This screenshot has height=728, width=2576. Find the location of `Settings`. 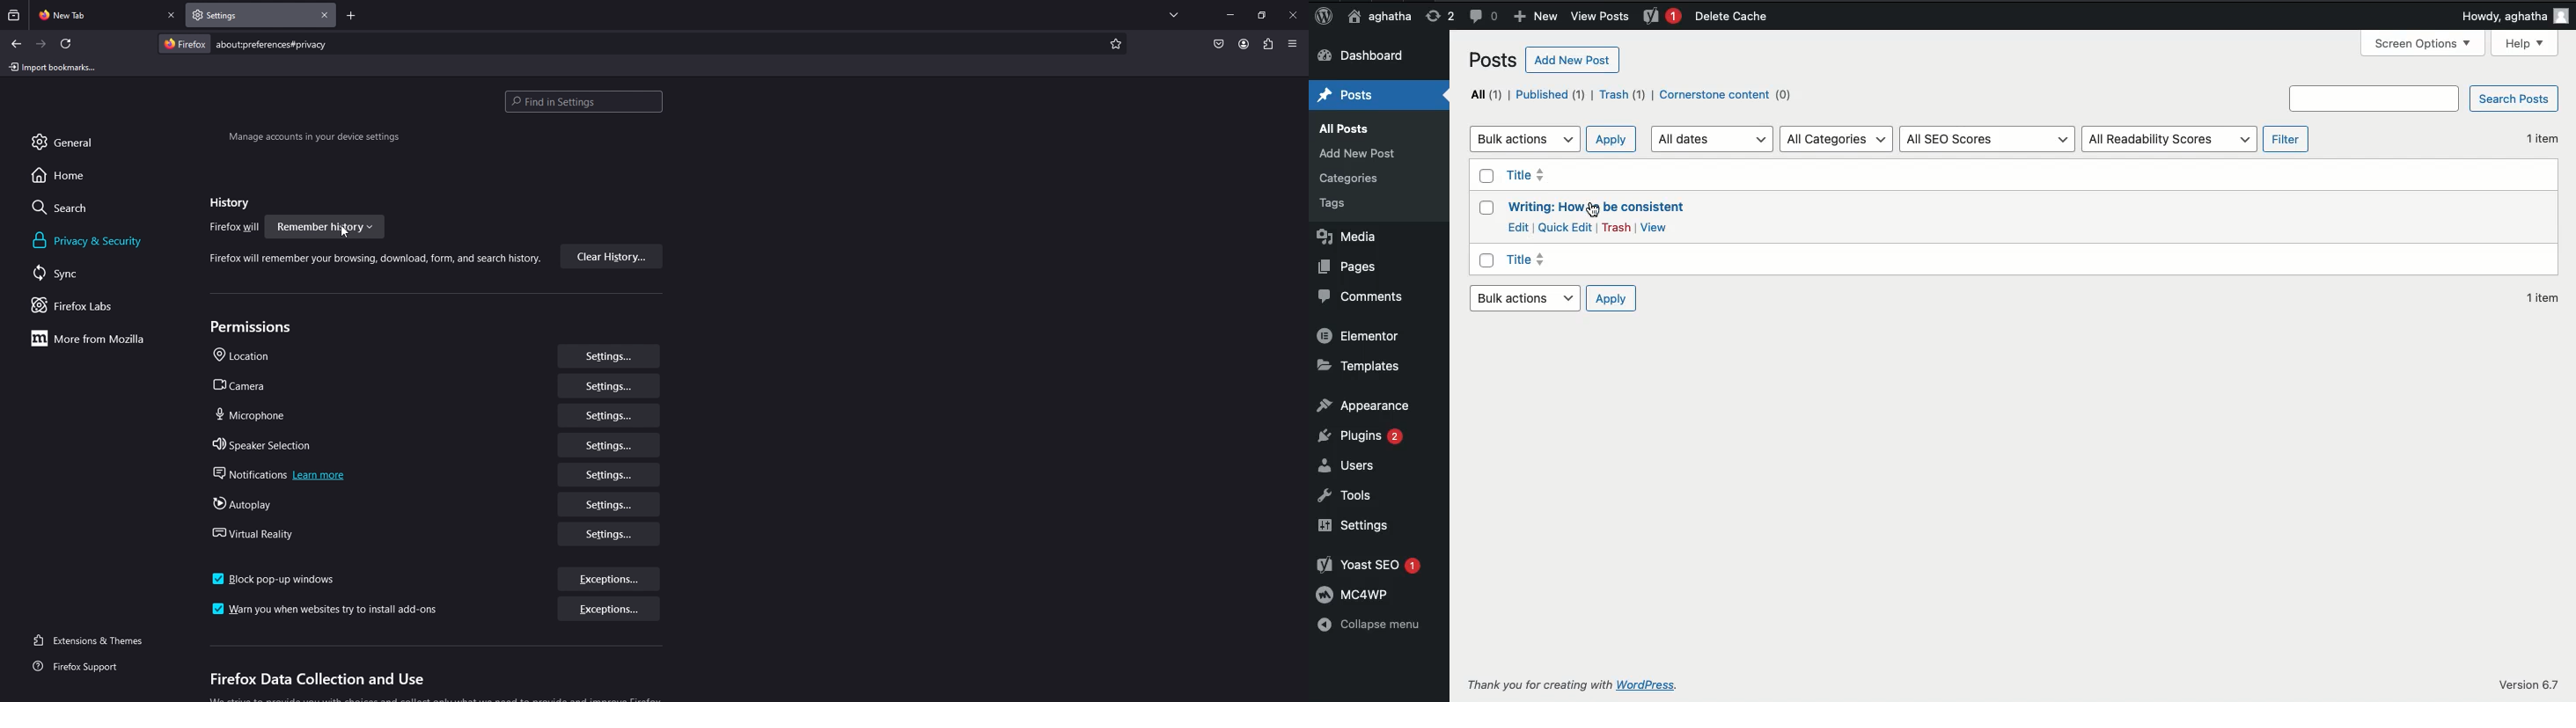

Settings is located at coordinates (1357, 524).